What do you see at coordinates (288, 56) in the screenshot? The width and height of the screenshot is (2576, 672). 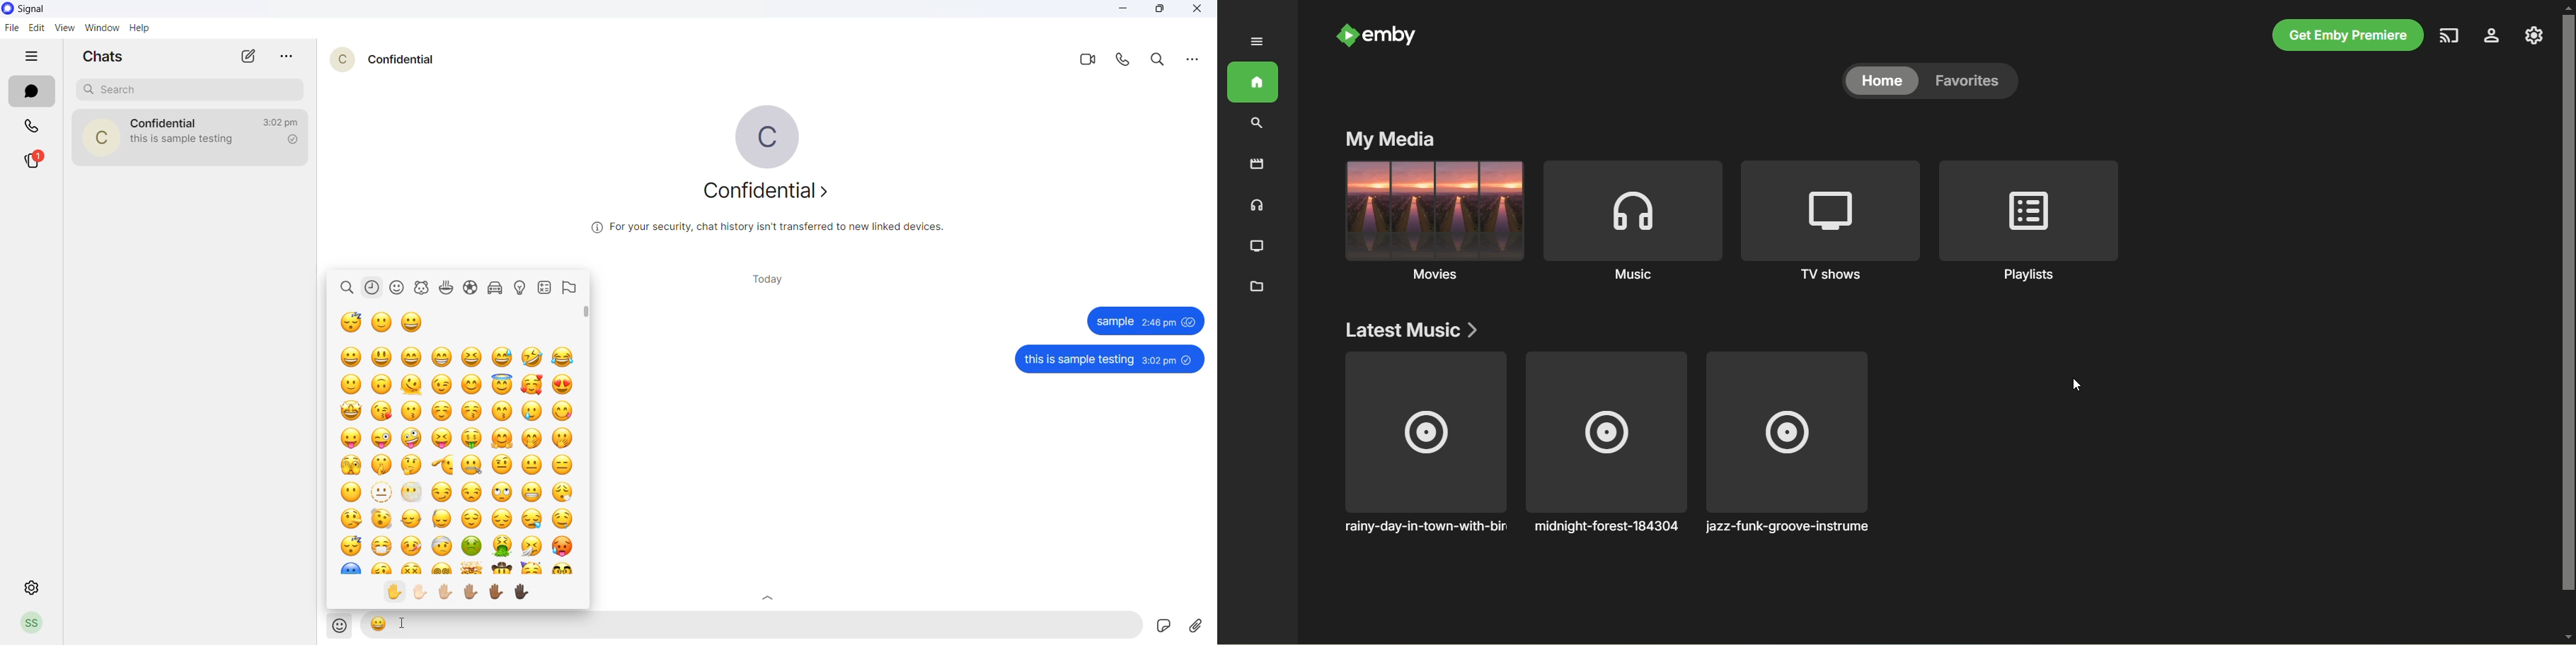 I see `more options` at bounding box center [288, 56].